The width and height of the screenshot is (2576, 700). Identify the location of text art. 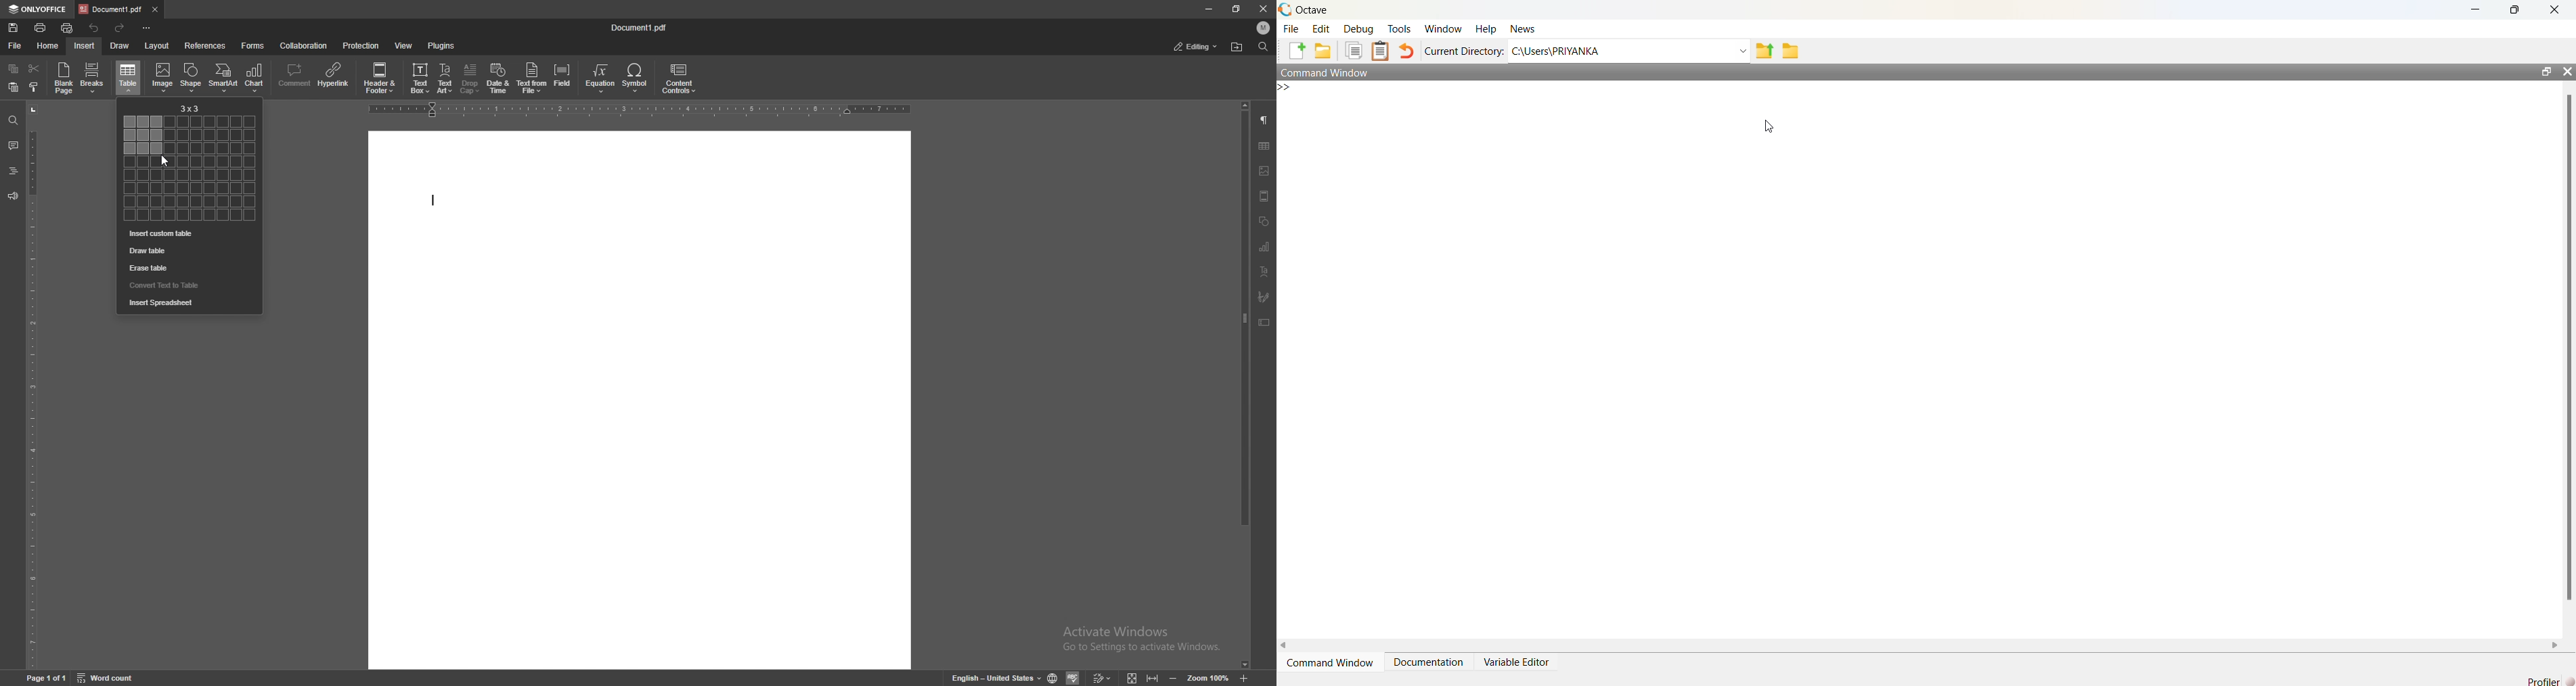
(445, 78).